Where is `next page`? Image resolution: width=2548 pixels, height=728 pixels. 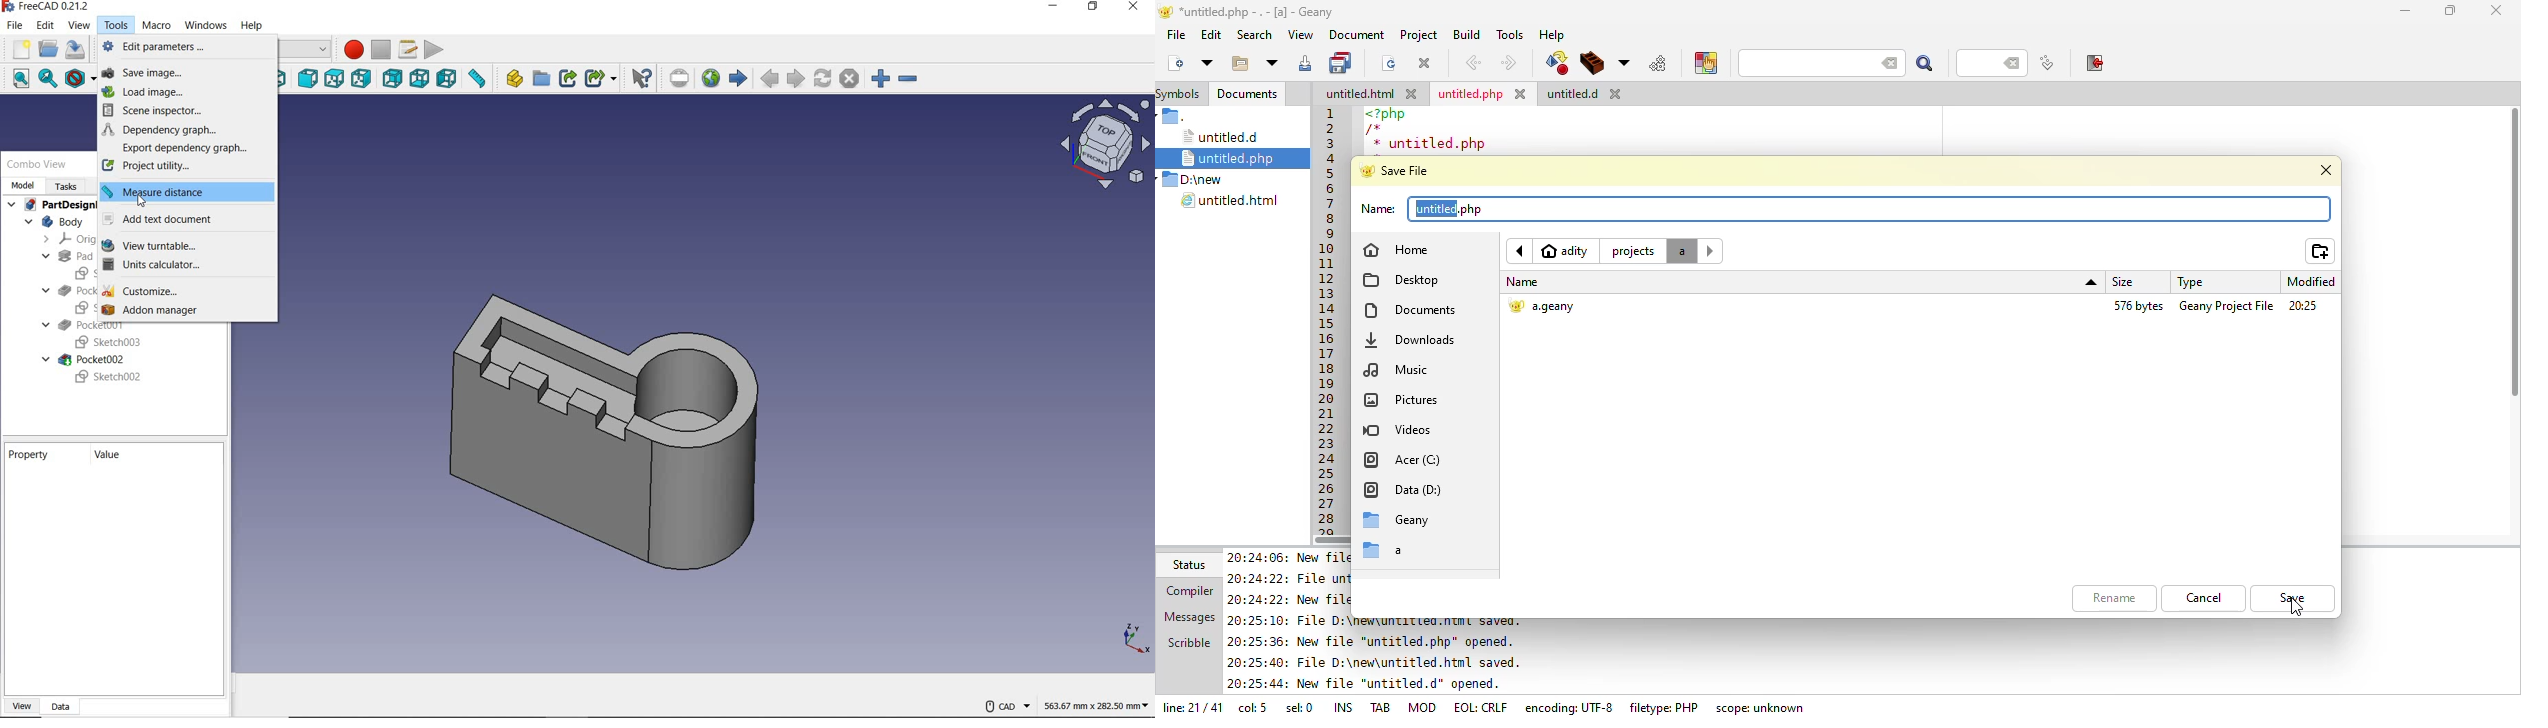 next page is located at coordinates (795, 79).